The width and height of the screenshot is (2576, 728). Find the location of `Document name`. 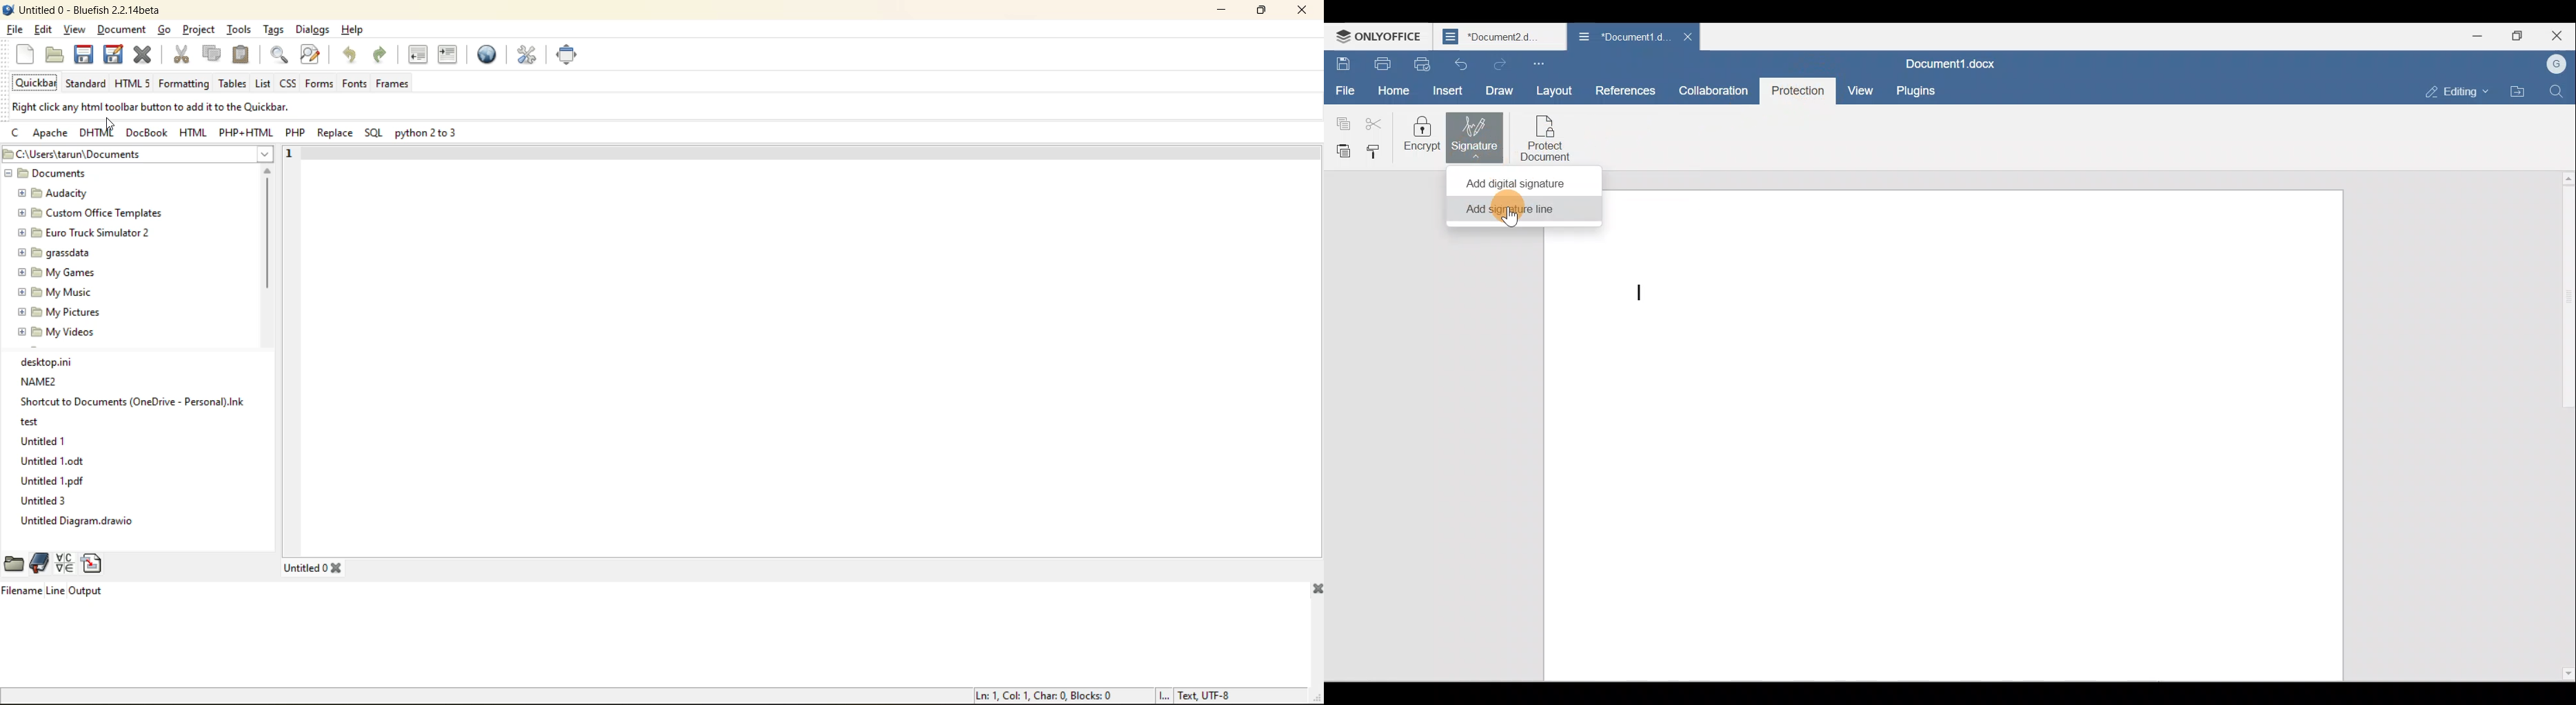

Document name is located at coordinates (1950, 62).